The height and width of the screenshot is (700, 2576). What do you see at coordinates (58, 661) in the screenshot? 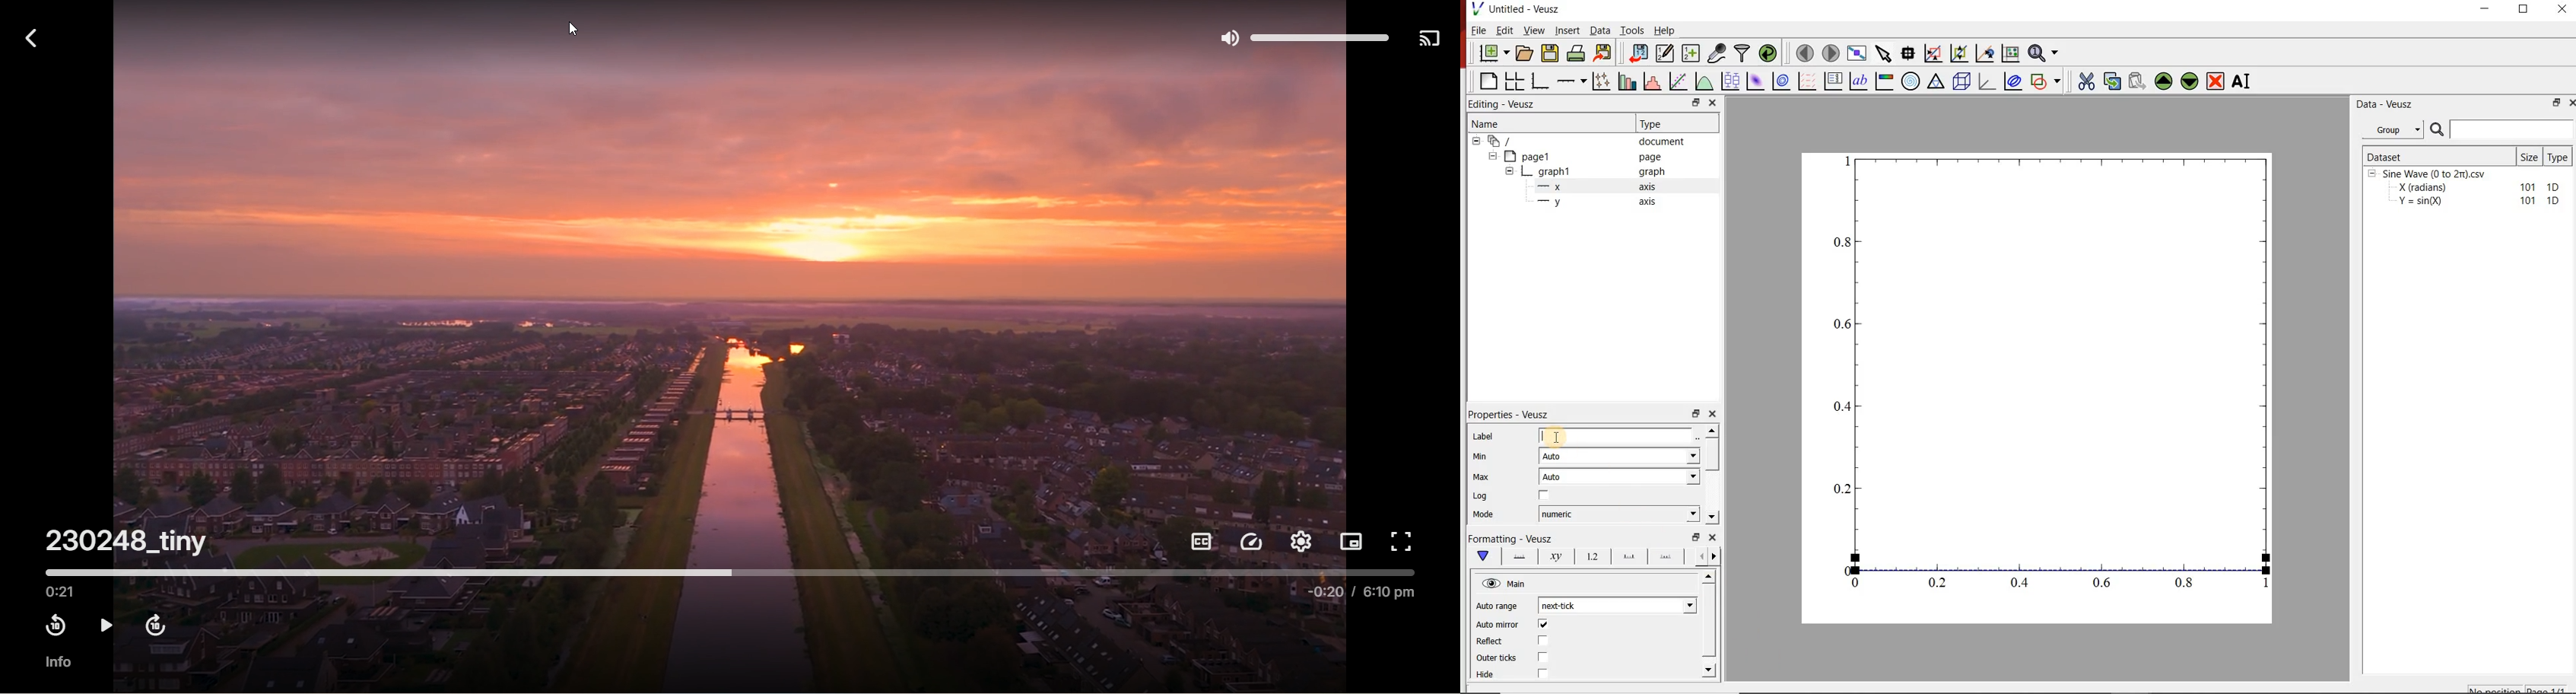
I see `info` at bounding box center [58, 661].